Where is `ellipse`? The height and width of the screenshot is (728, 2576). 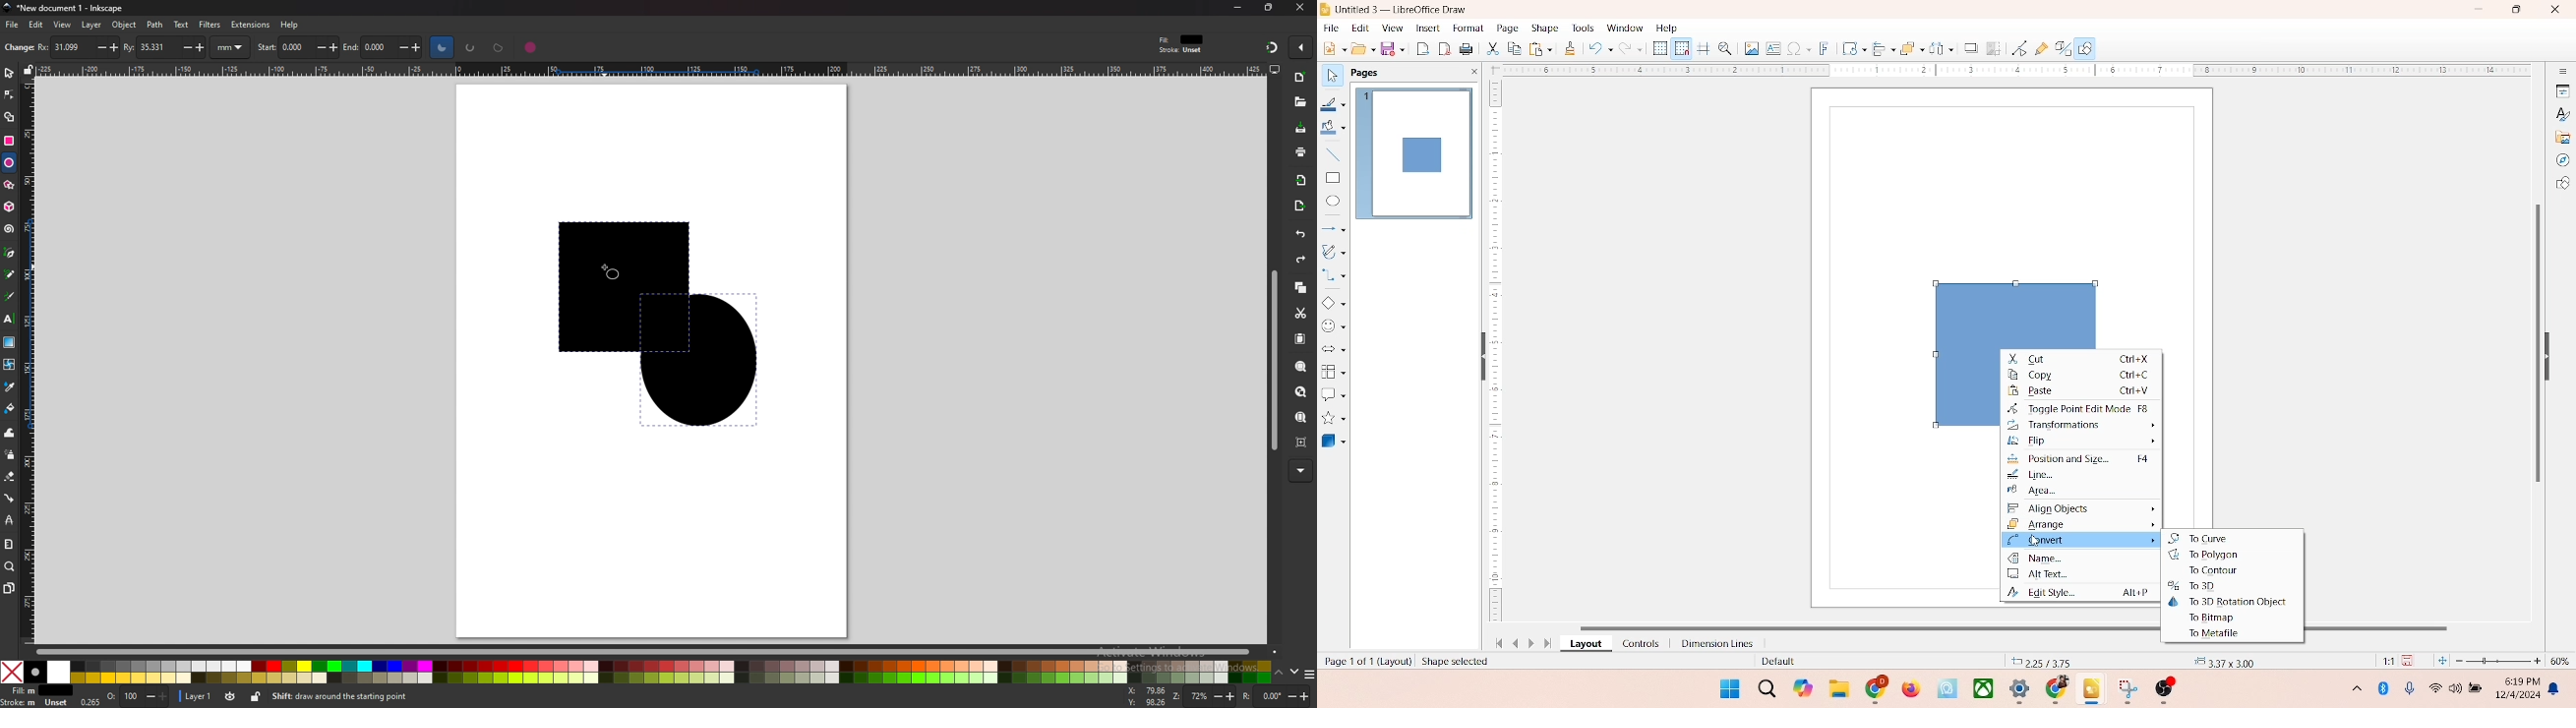
ellipse is located at coordinates (1333, 202).